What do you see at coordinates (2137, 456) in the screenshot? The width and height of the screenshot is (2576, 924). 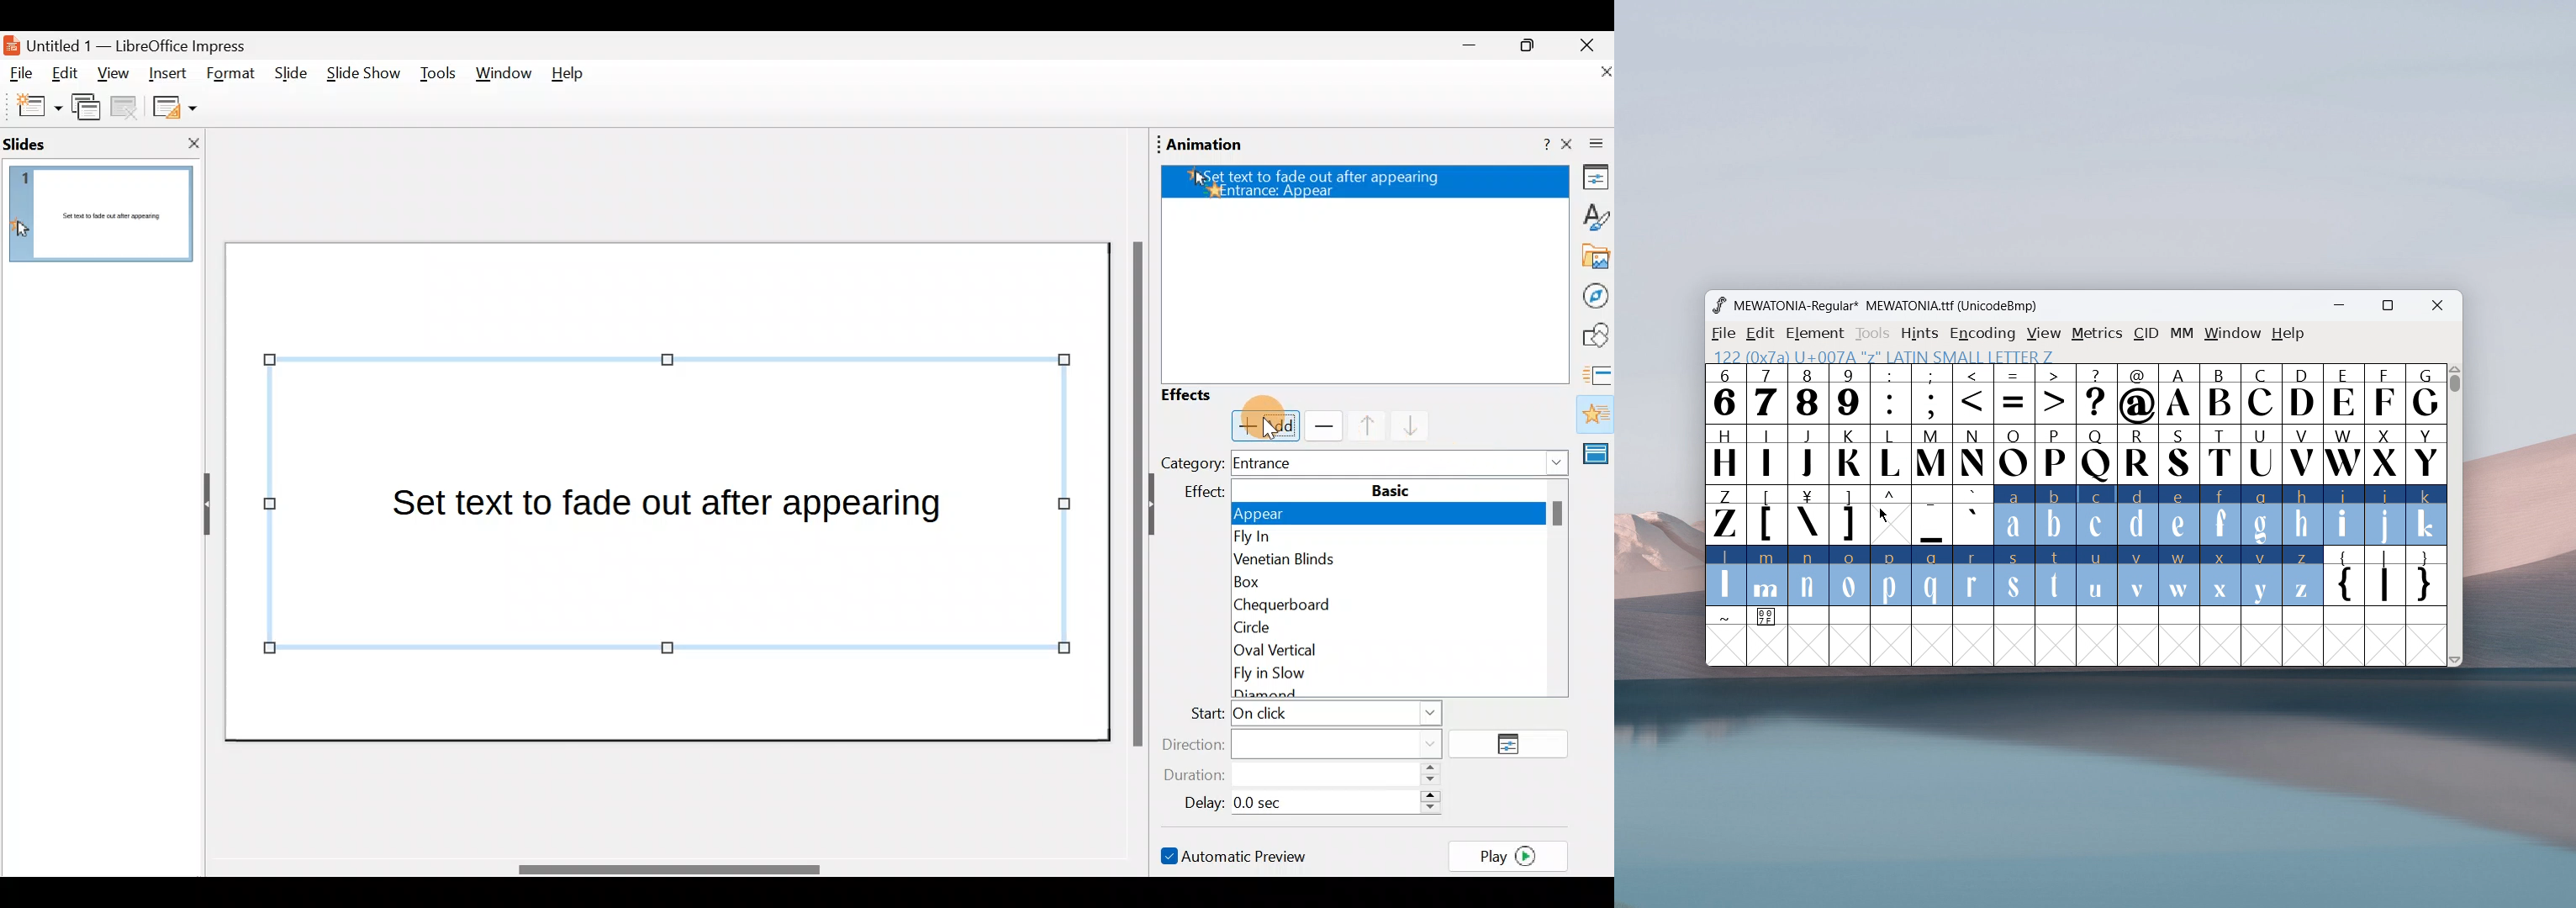 I see `R` at bounding box center [2137, 456].